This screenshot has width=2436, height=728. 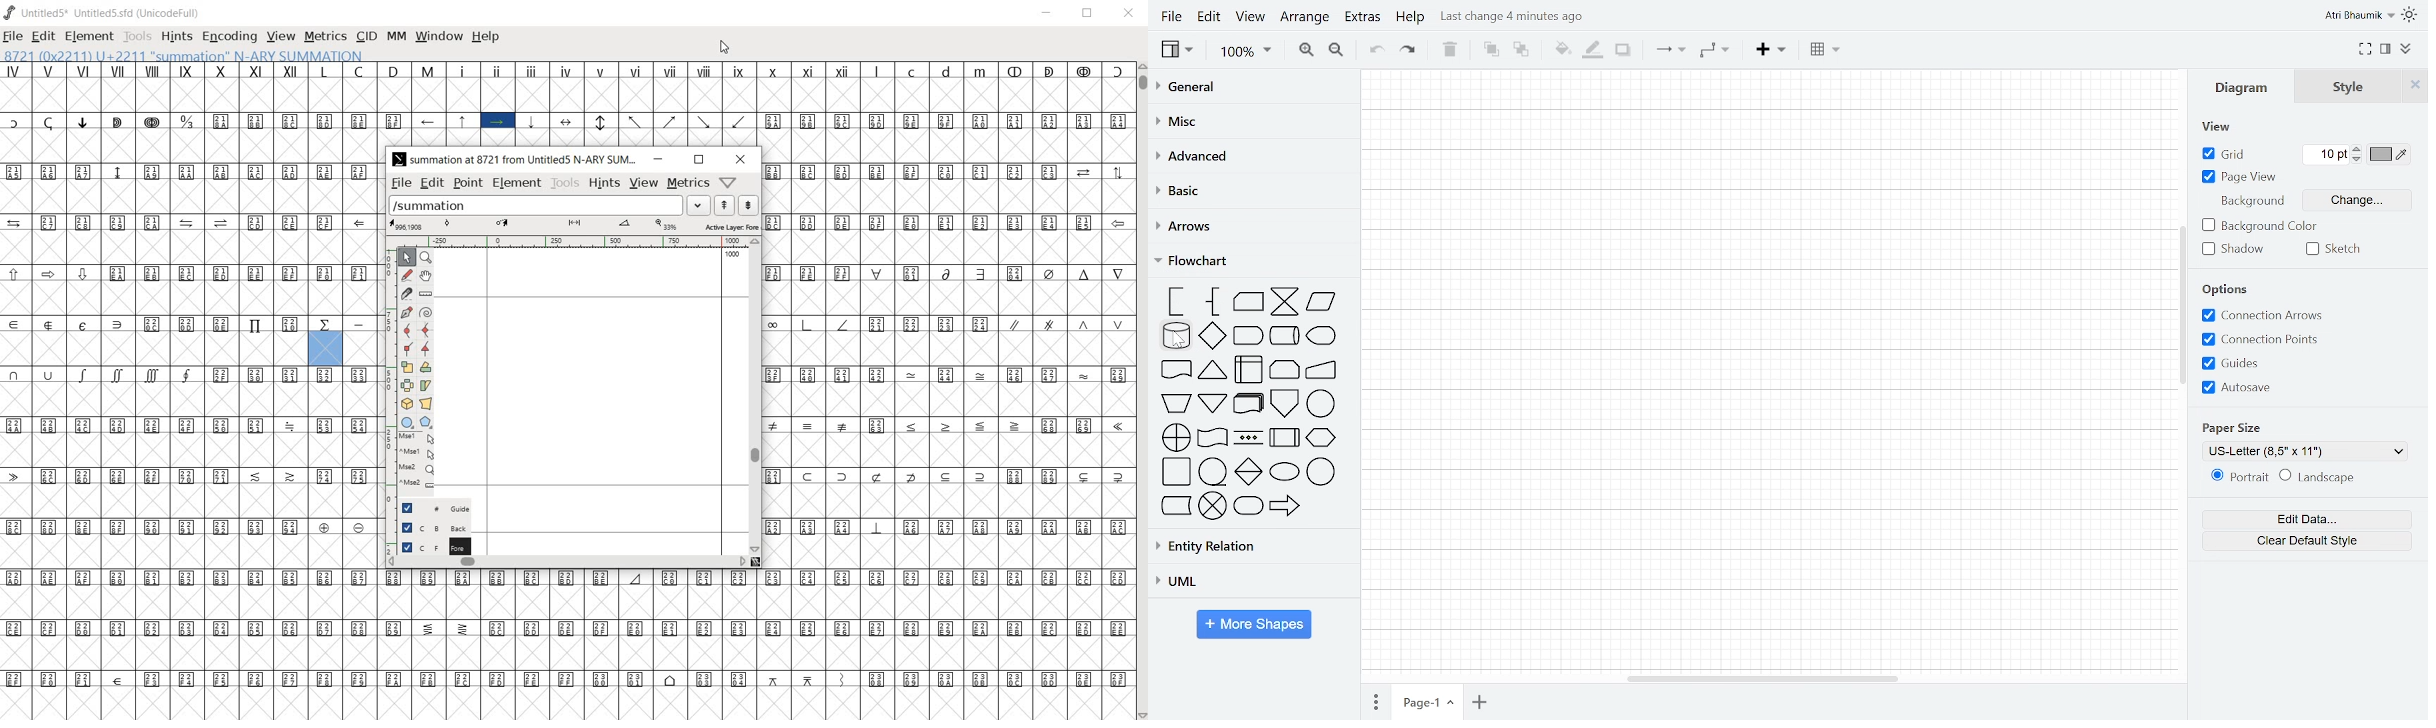 What do you see at coordinates (1322, 405) in the screenshot?
I see `on page reference` at bounding box center [1322, 405].